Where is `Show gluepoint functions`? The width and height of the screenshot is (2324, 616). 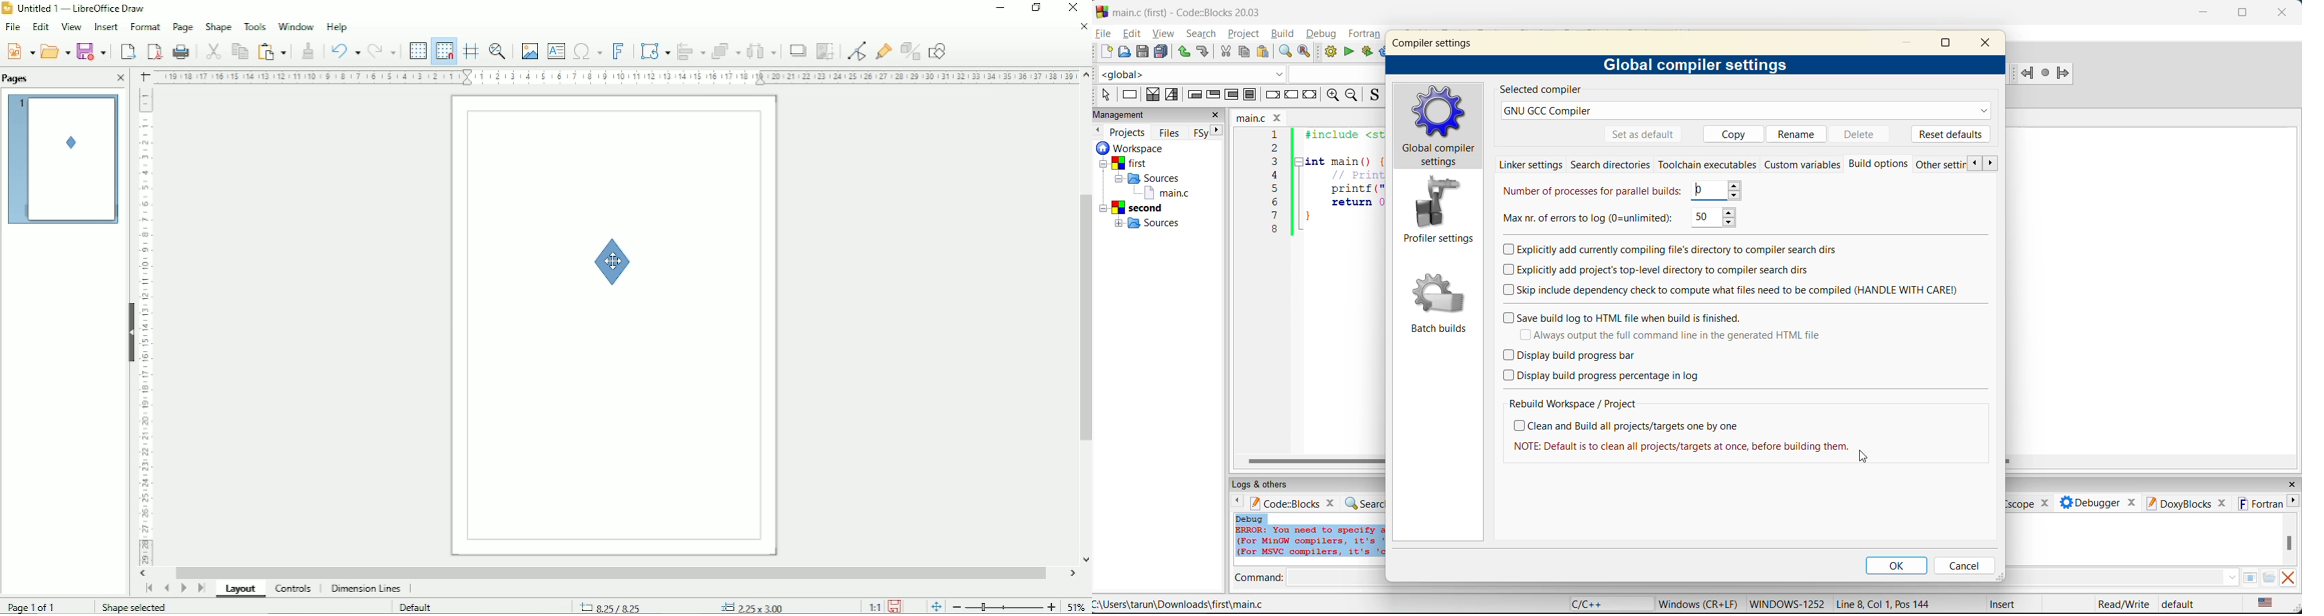 Show gluepoint functions is located at coordinates (882, 50).